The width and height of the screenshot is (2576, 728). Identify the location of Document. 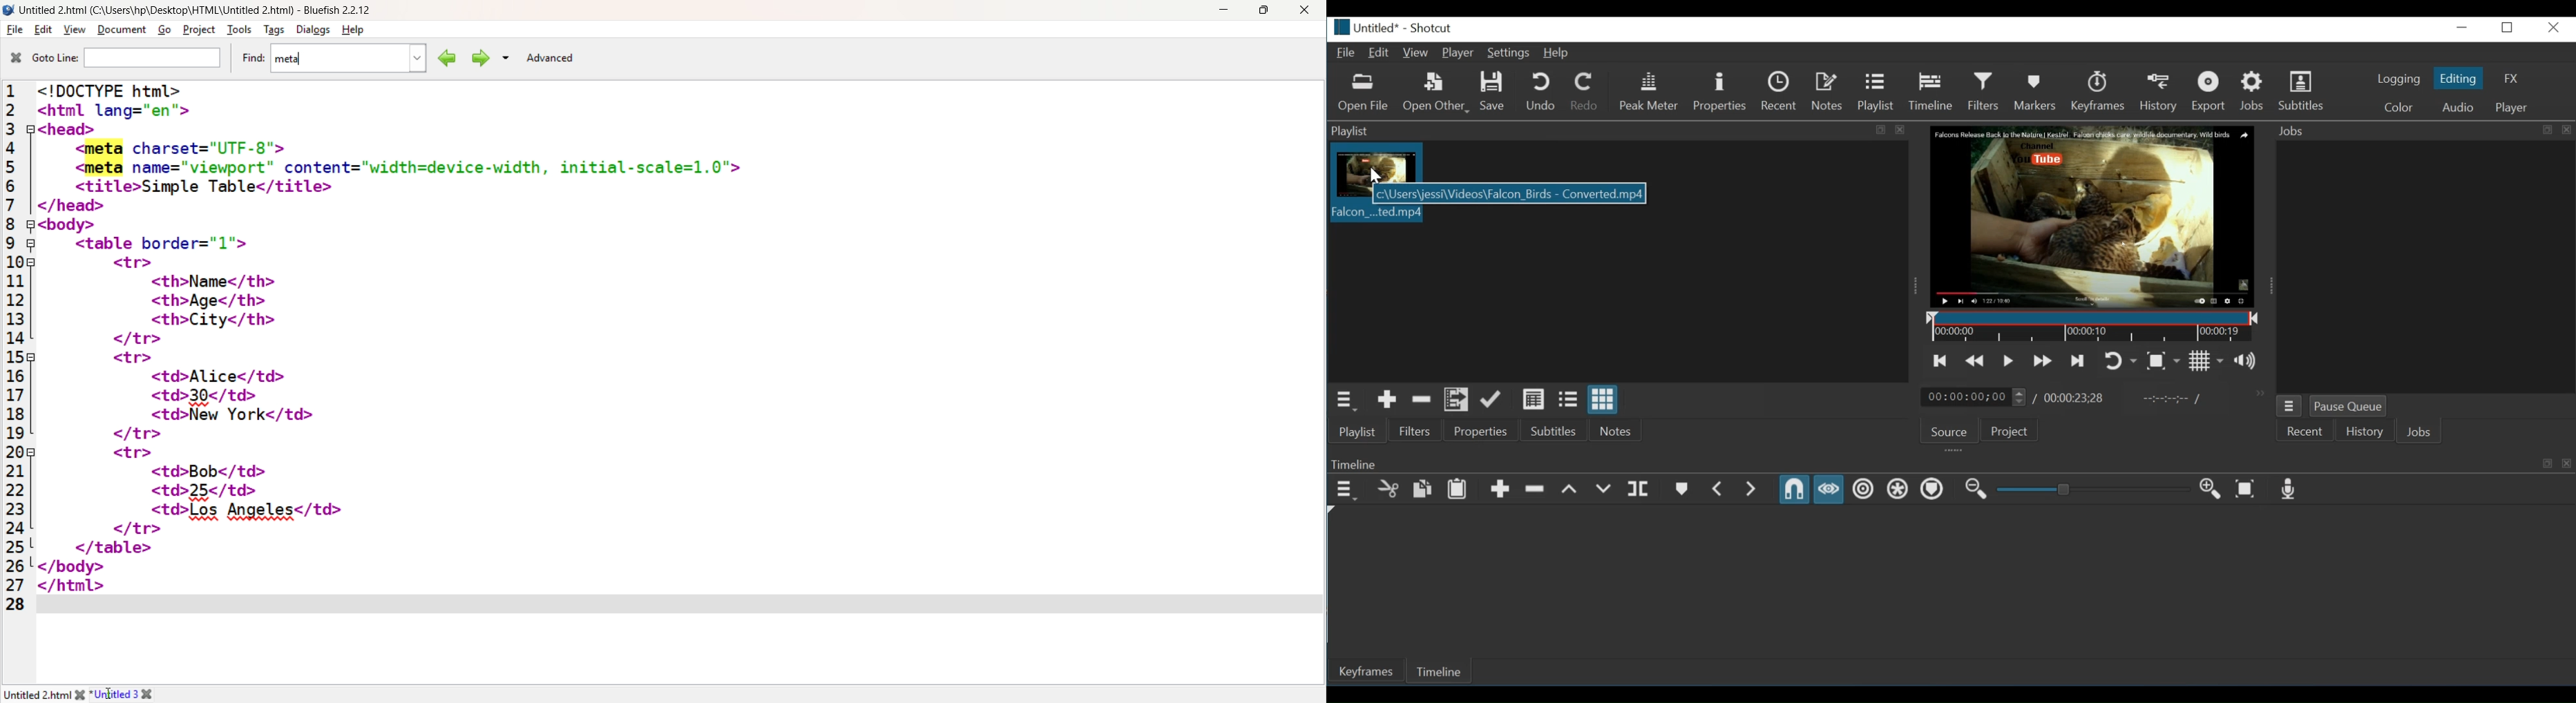
(121, 30).